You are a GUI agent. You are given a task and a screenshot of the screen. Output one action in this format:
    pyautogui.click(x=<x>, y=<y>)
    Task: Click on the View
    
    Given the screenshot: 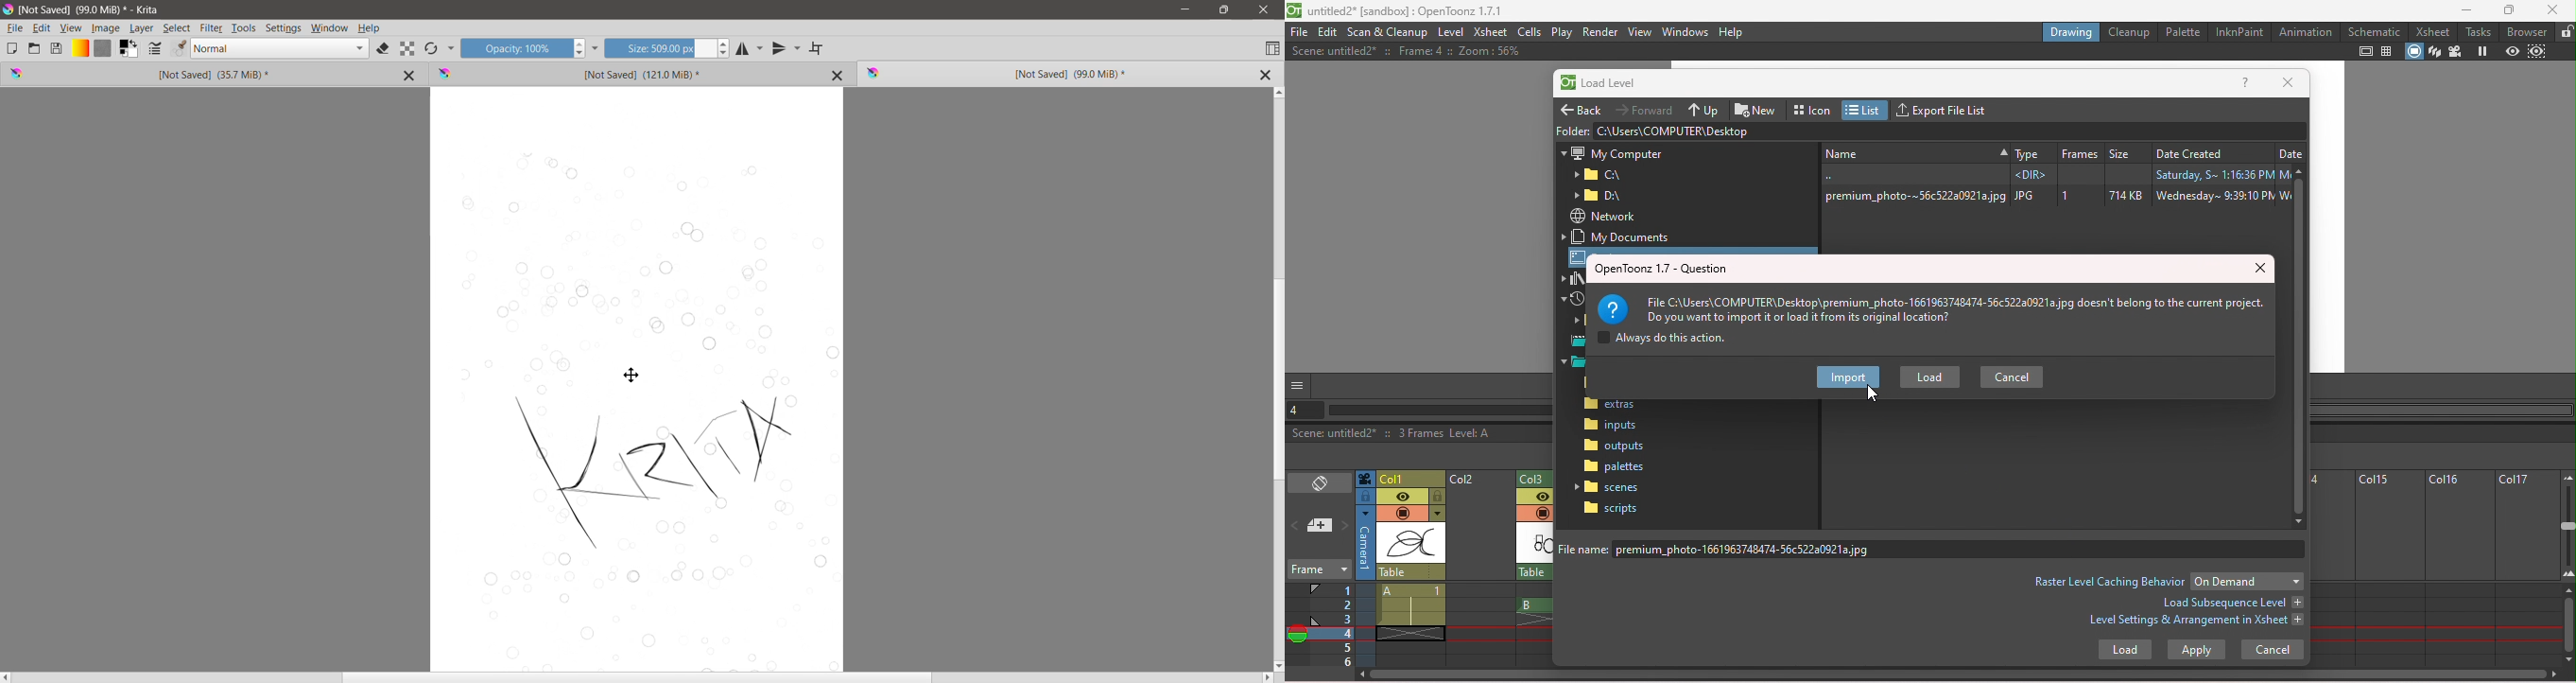 What is the action you would take?
    pyautogui.click(x=71, y=28)
    